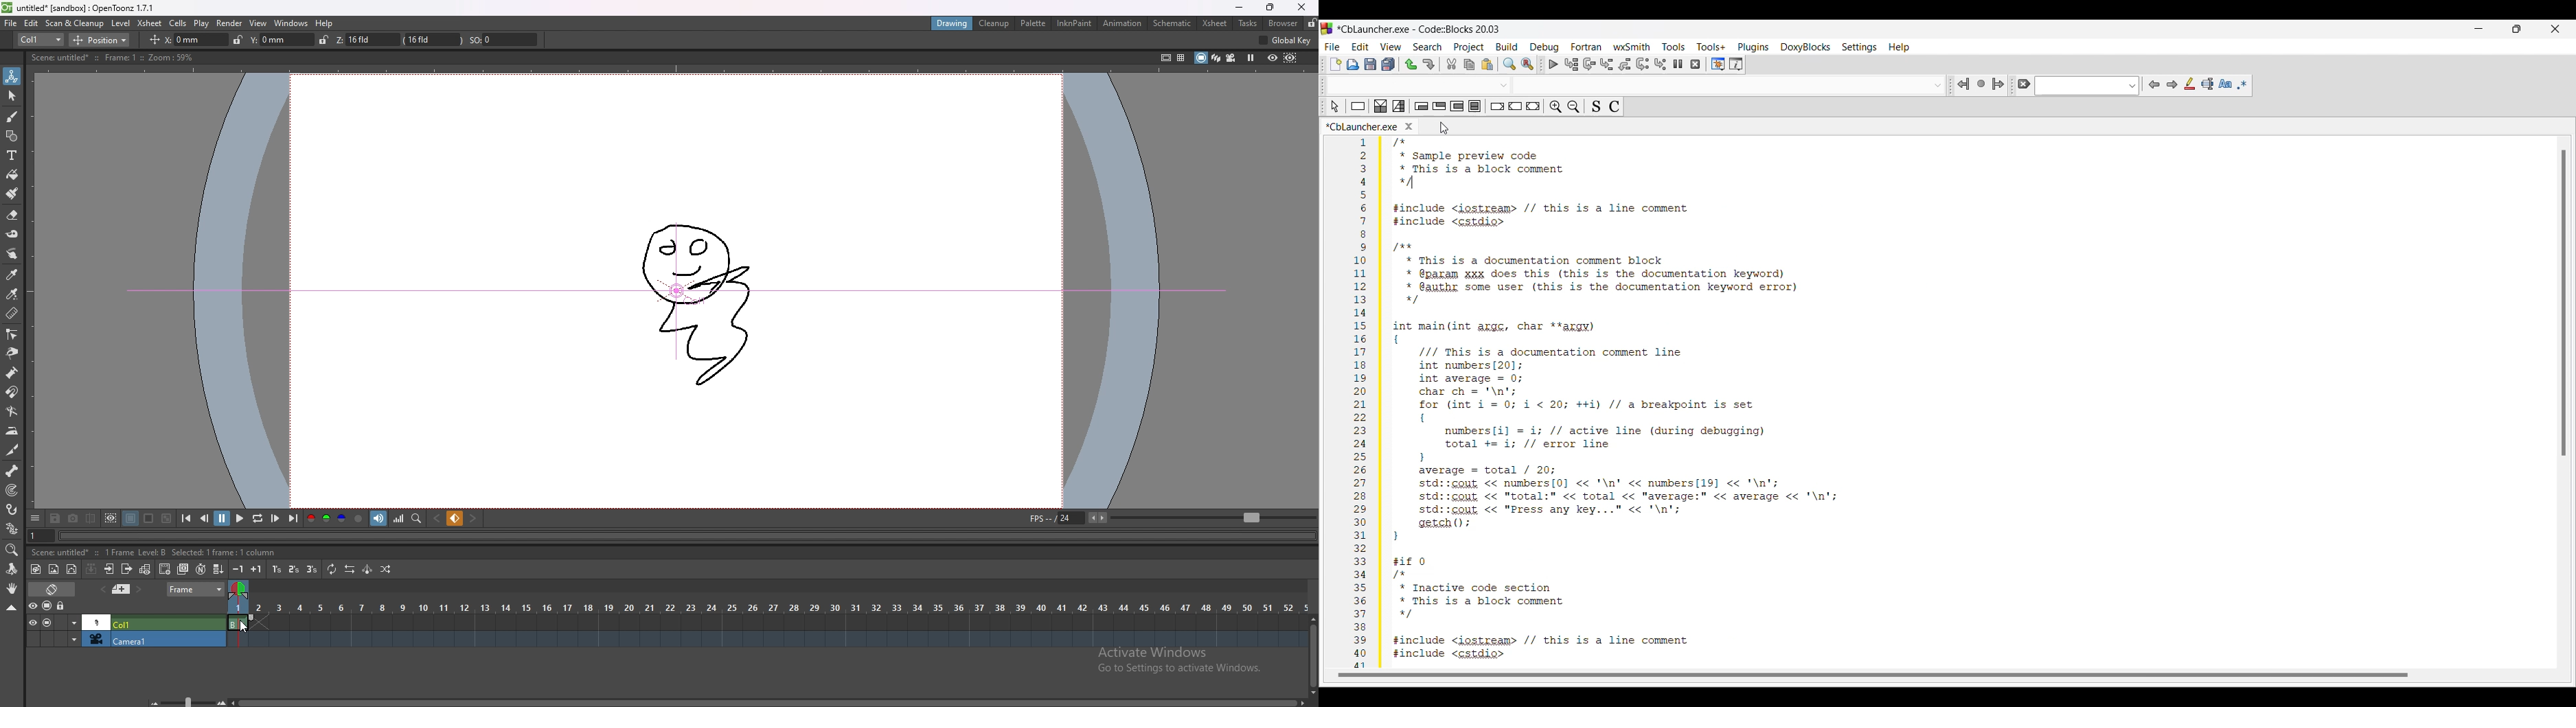  What do you see at coordinates (1589, 64) in the screenshot?
I see `Next line` at bounding box center [1589, 64].